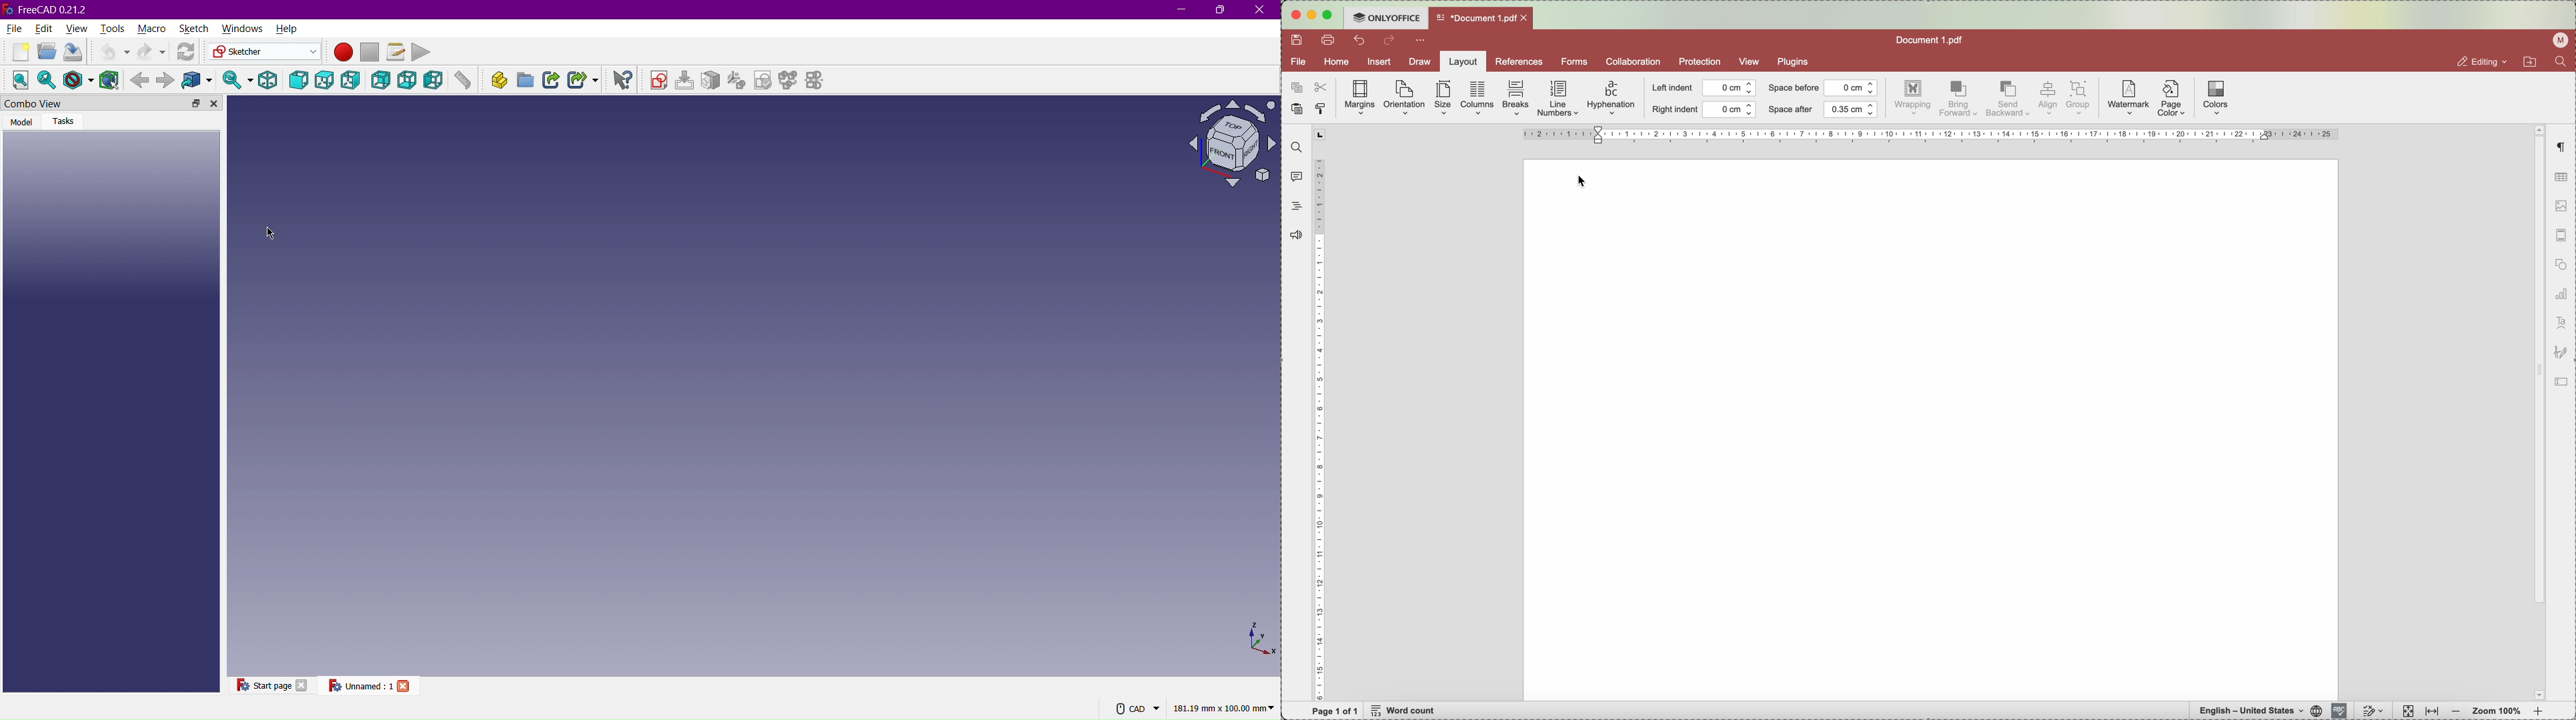 The height and width of the screenshot is (728, 2576). What do you see at coordinates (499, 79) in the screenshot?
I see `Create part` at bounding box center [499, 79].